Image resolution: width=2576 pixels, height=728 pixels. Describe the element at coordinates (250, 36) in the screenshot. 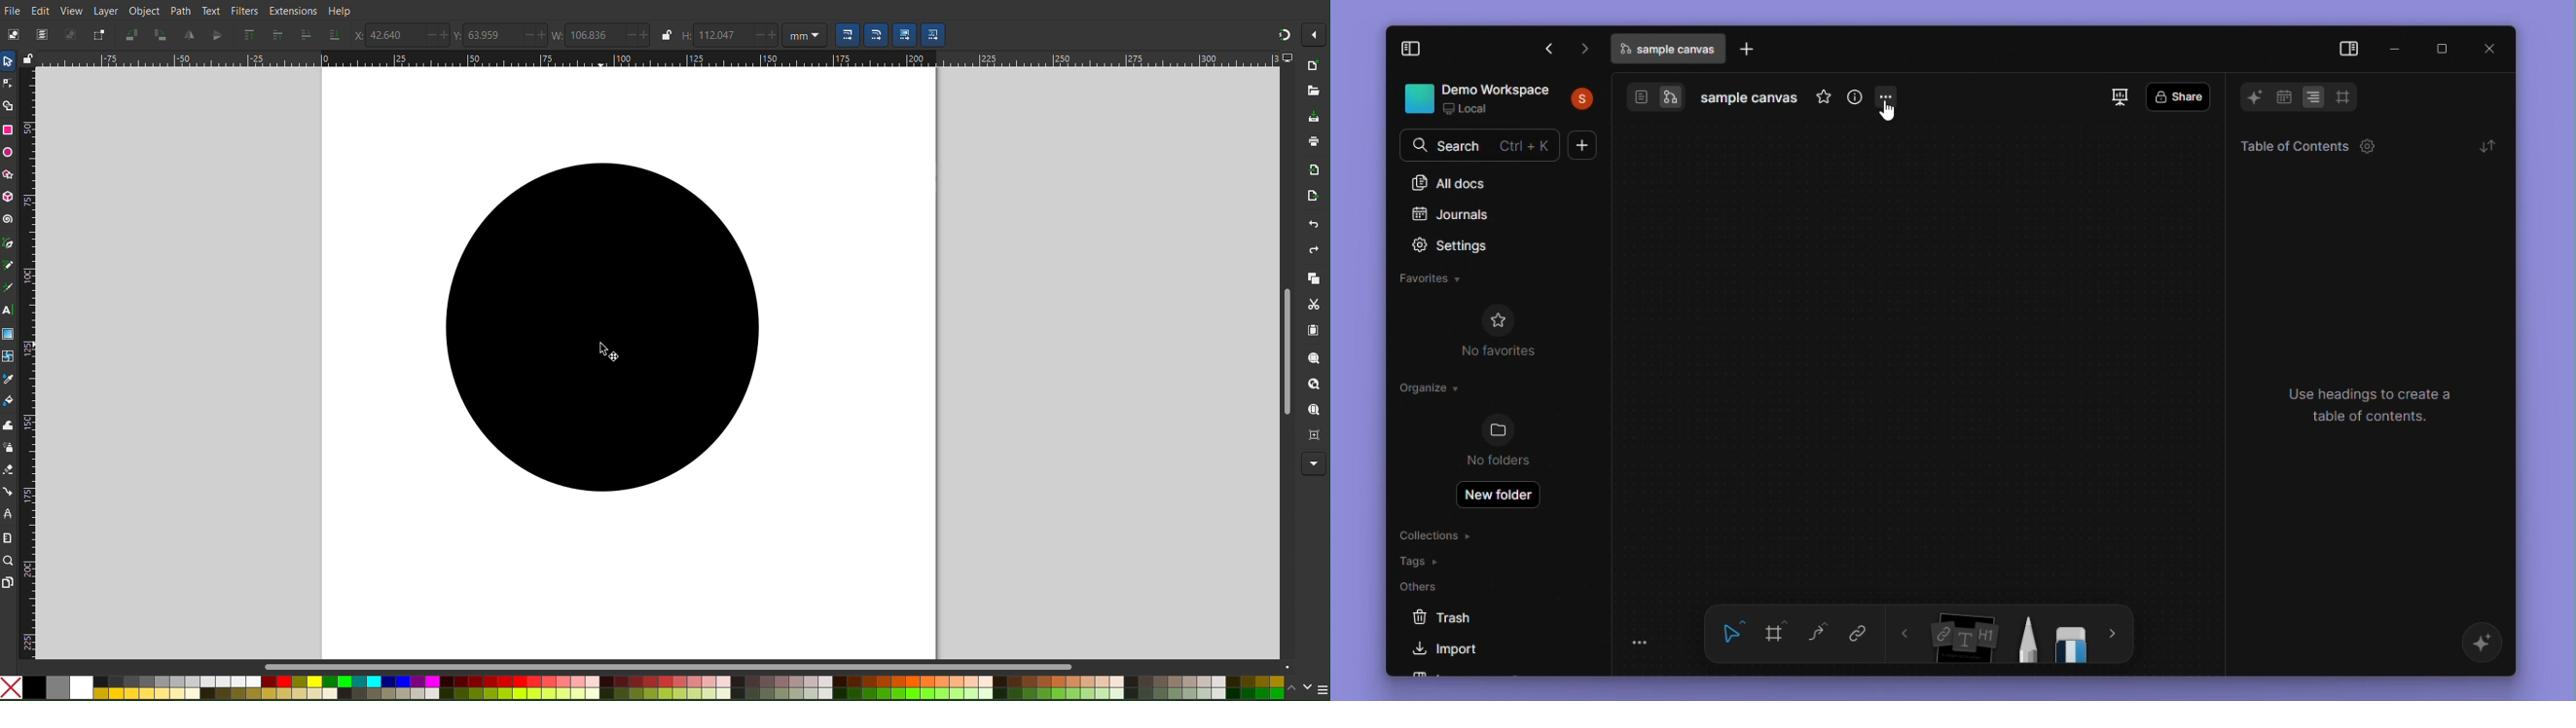

I see `Send to Top` at that location.